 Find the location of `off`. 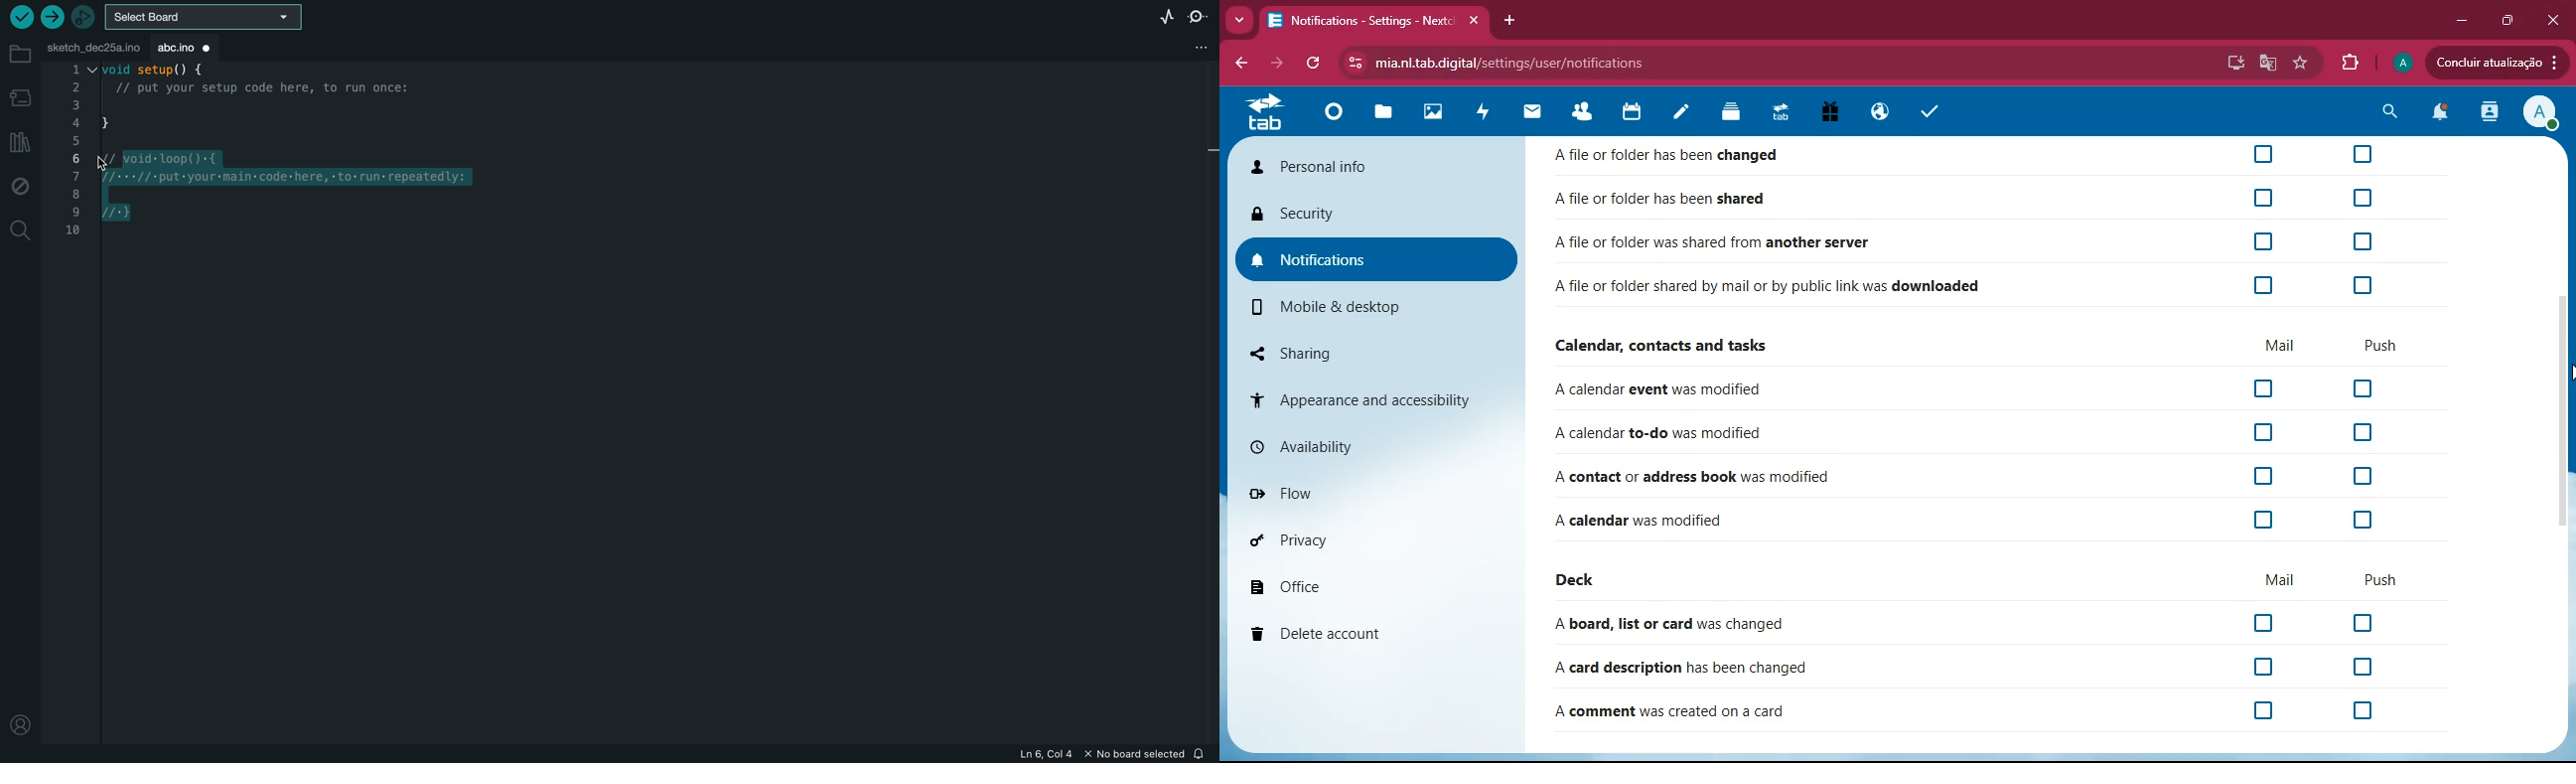

off is located at coordinates (2365, 242).